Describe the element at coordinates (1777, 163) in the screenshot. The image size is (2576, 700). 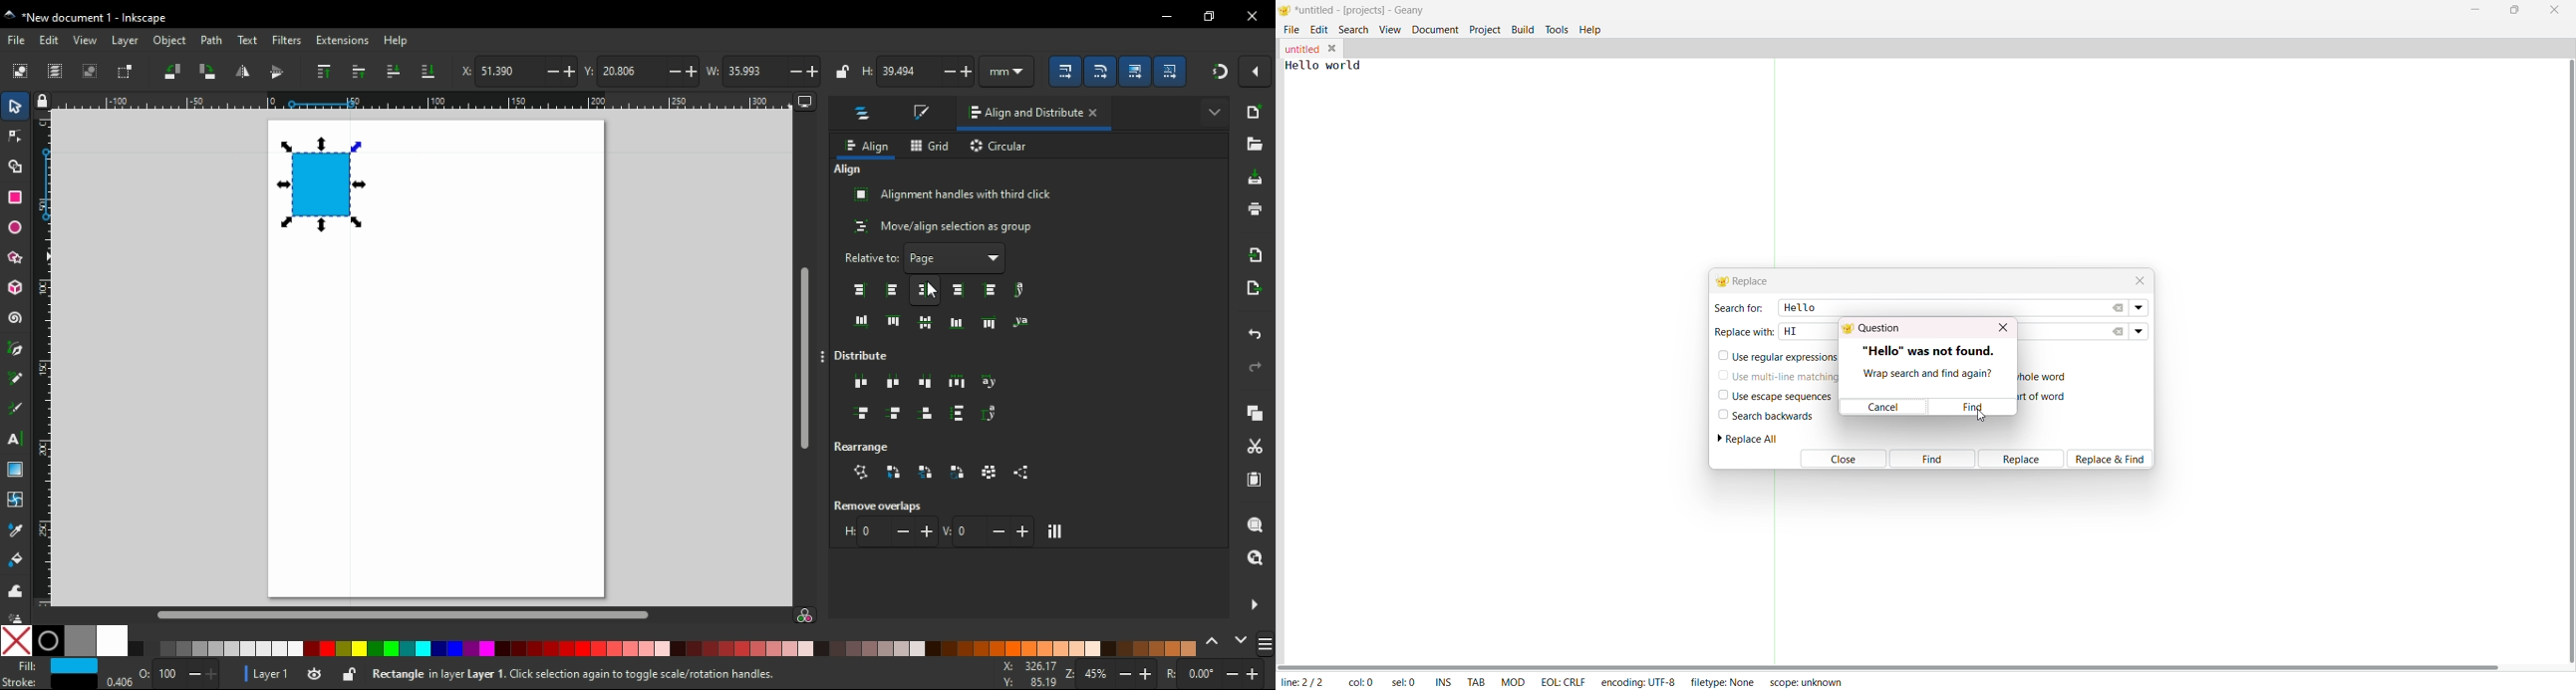
I see `Separator` at that location.